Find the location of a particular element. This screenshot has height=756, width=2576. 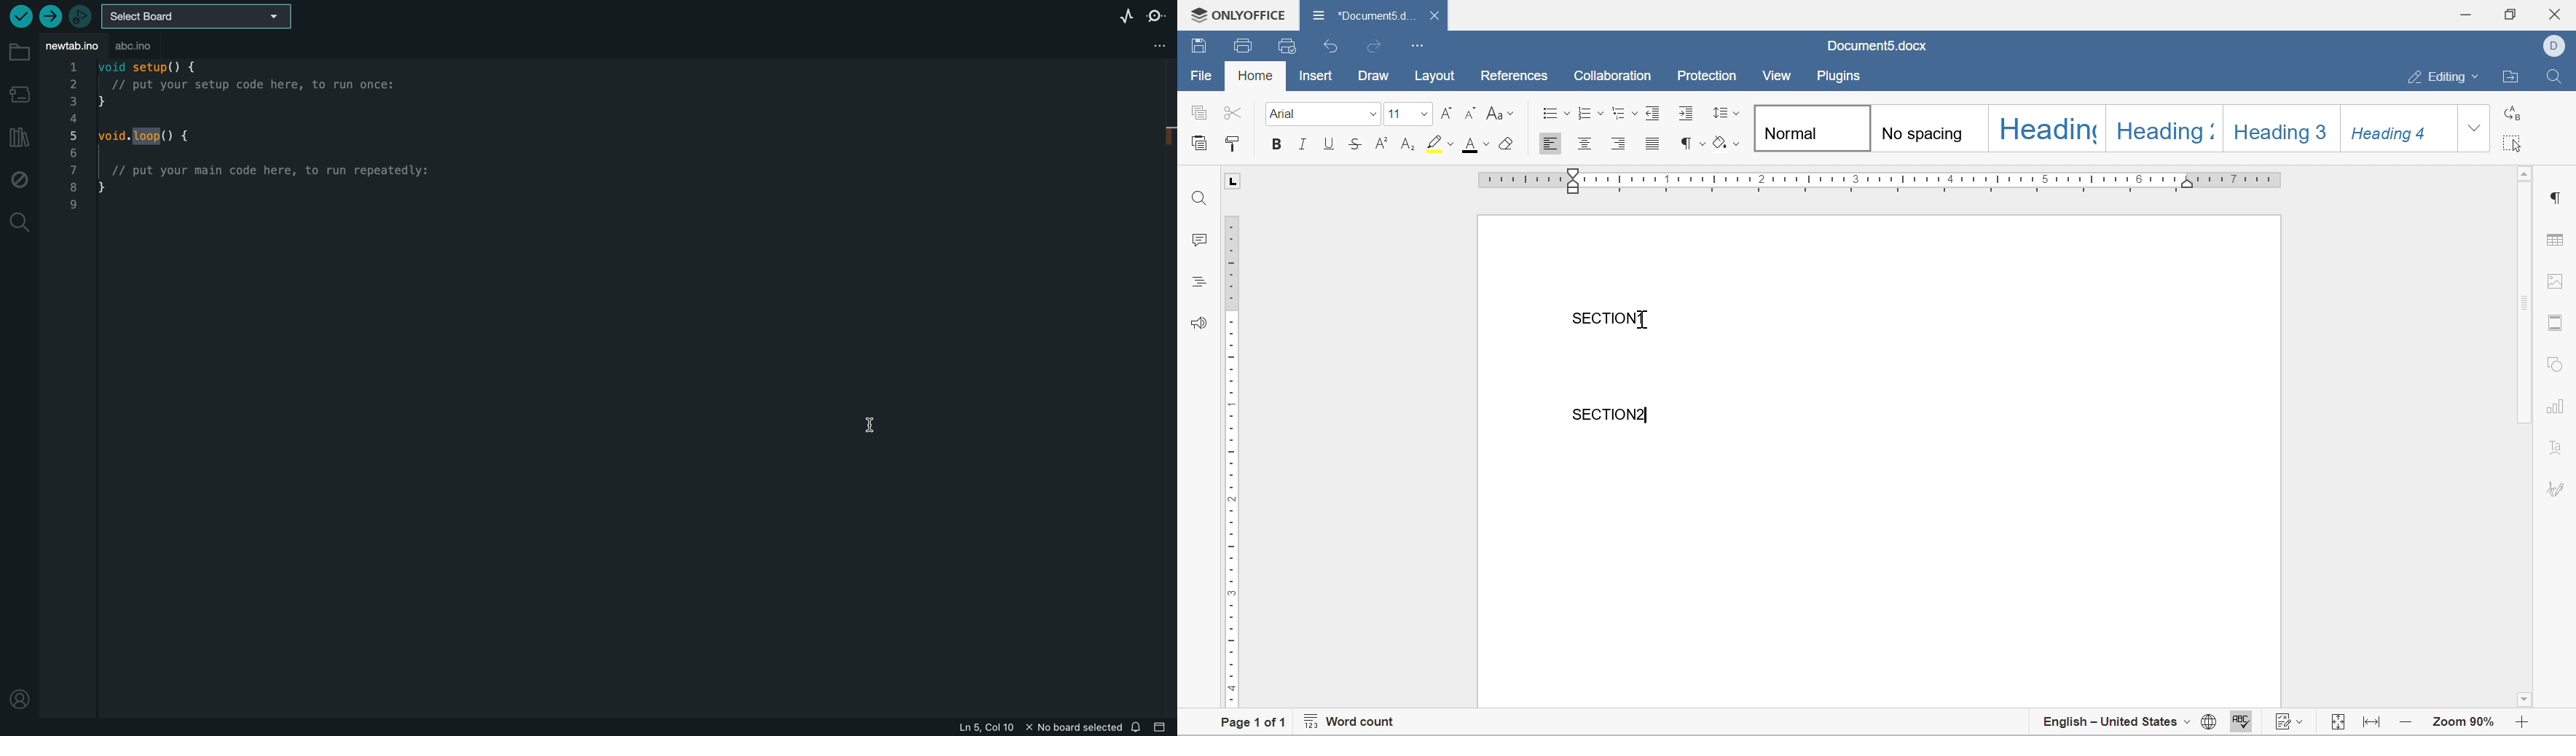

header & footer settings is located at coordinates (2554, 324).